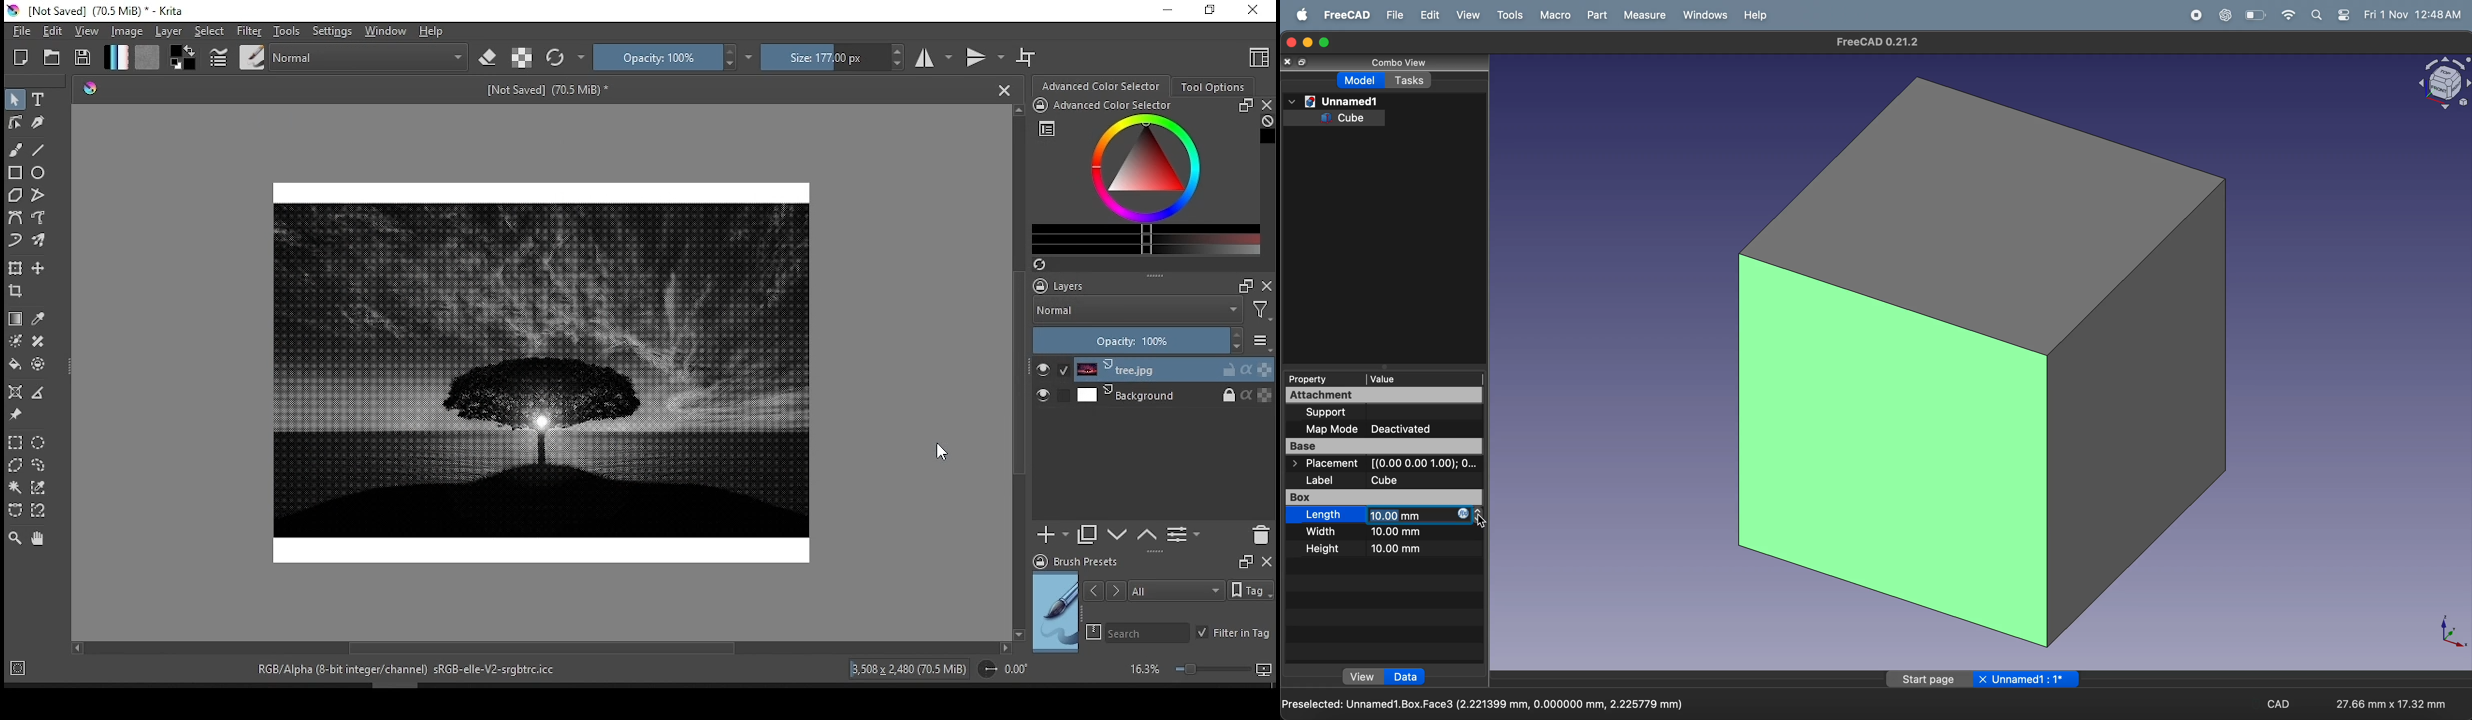 The height and width of the screenshot is (728, 2492). Describe the element at coordinates (1200, 671) in the screenshot. I see `zoom` at that location.